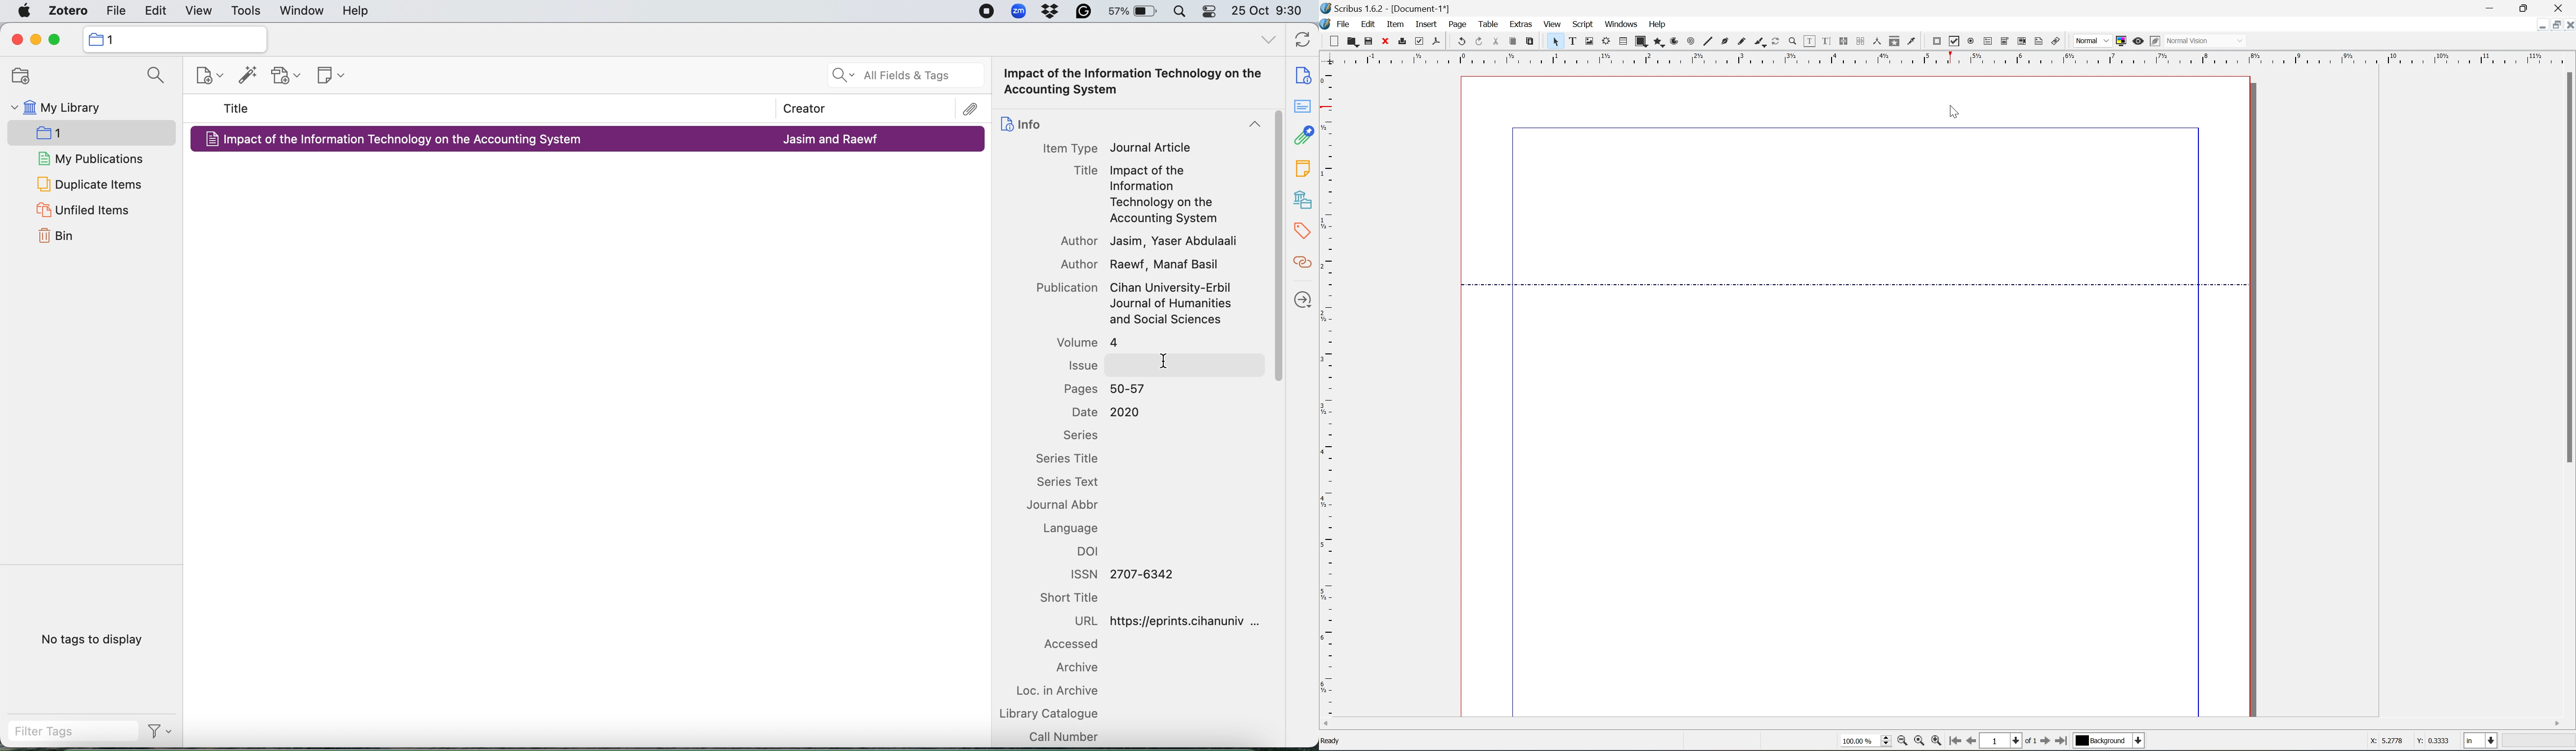  I want to click on calligraphic line, so click(1760, 41).